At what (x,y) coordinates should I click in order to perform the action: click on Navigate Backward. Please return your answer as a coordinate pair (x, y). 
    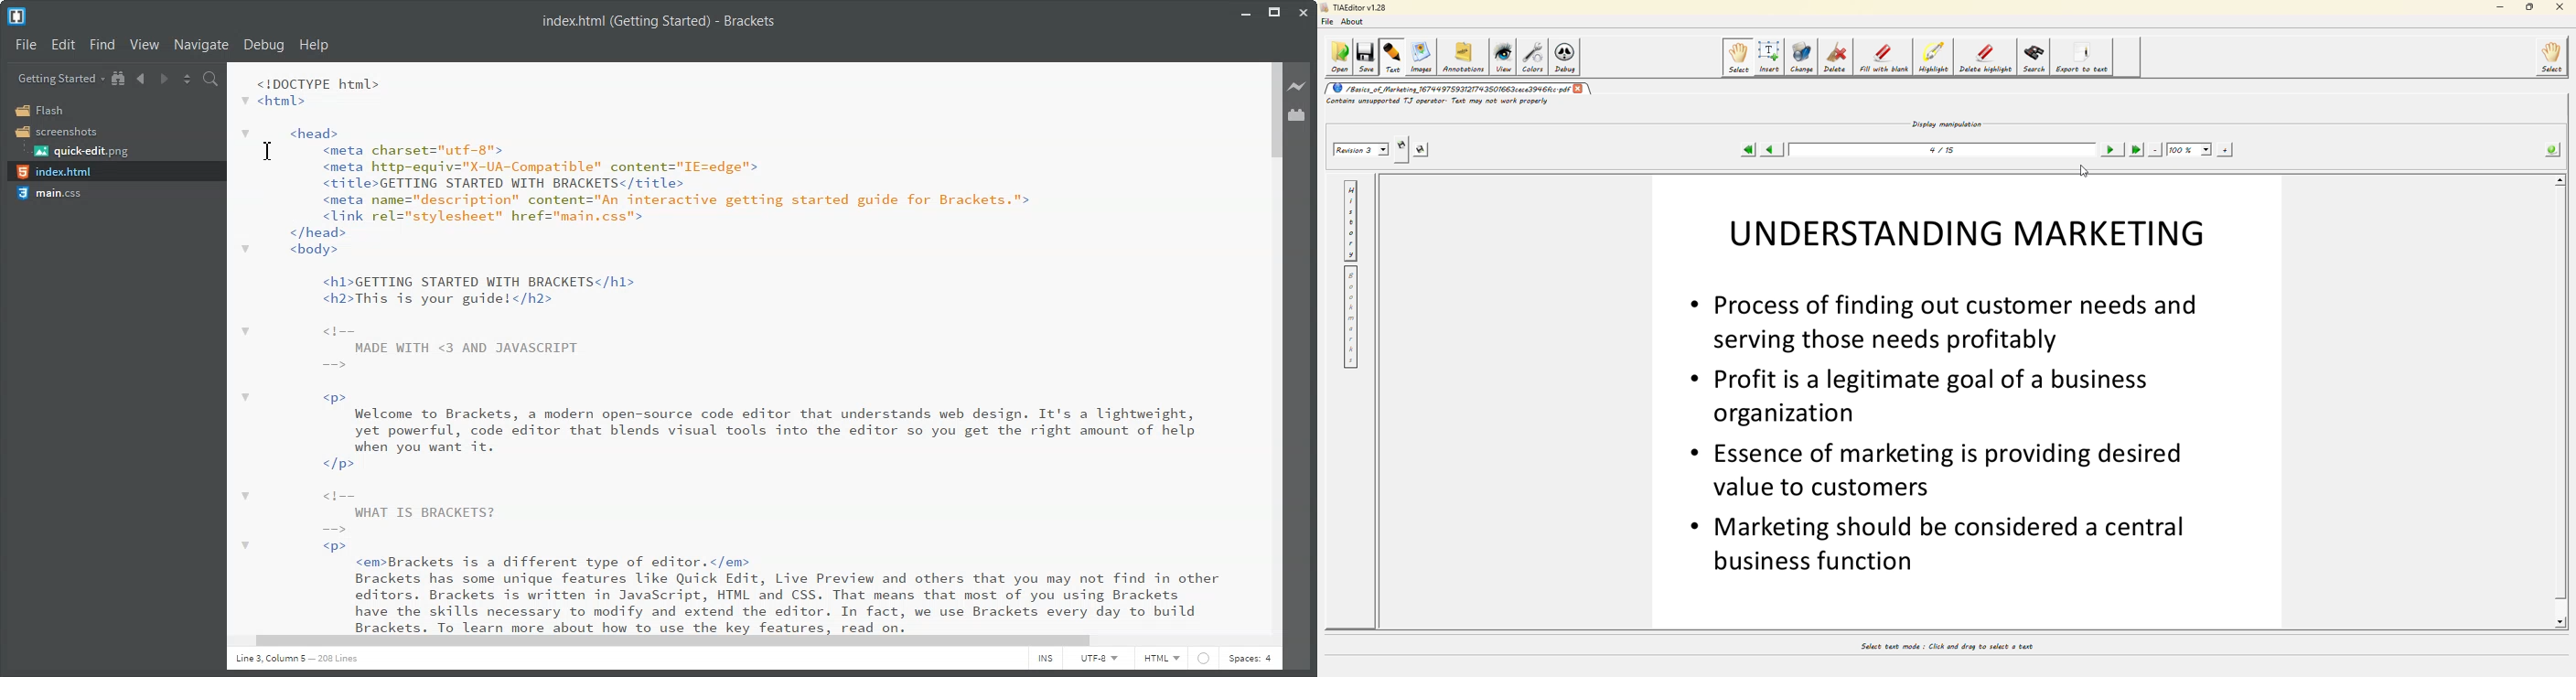
    Looking at the image, I should click on (141, 79).